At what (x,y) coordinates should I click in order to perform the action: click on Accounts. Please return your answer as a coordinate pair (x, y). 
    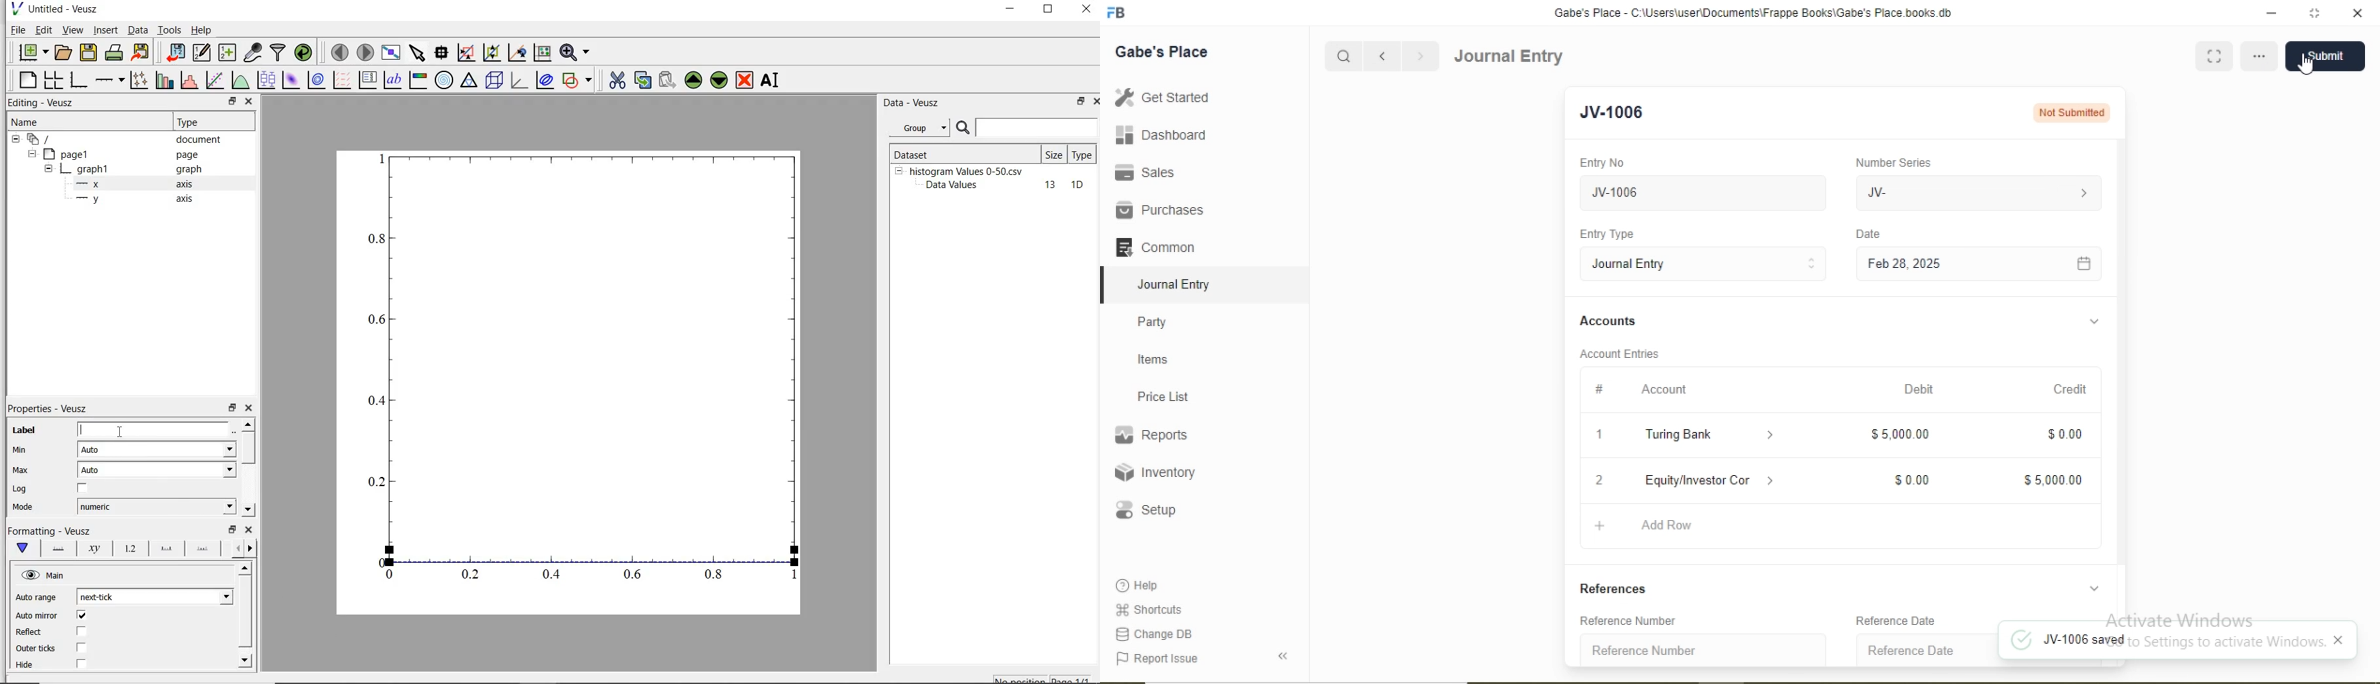
    Looking at the image, I should click on (1608, 320).